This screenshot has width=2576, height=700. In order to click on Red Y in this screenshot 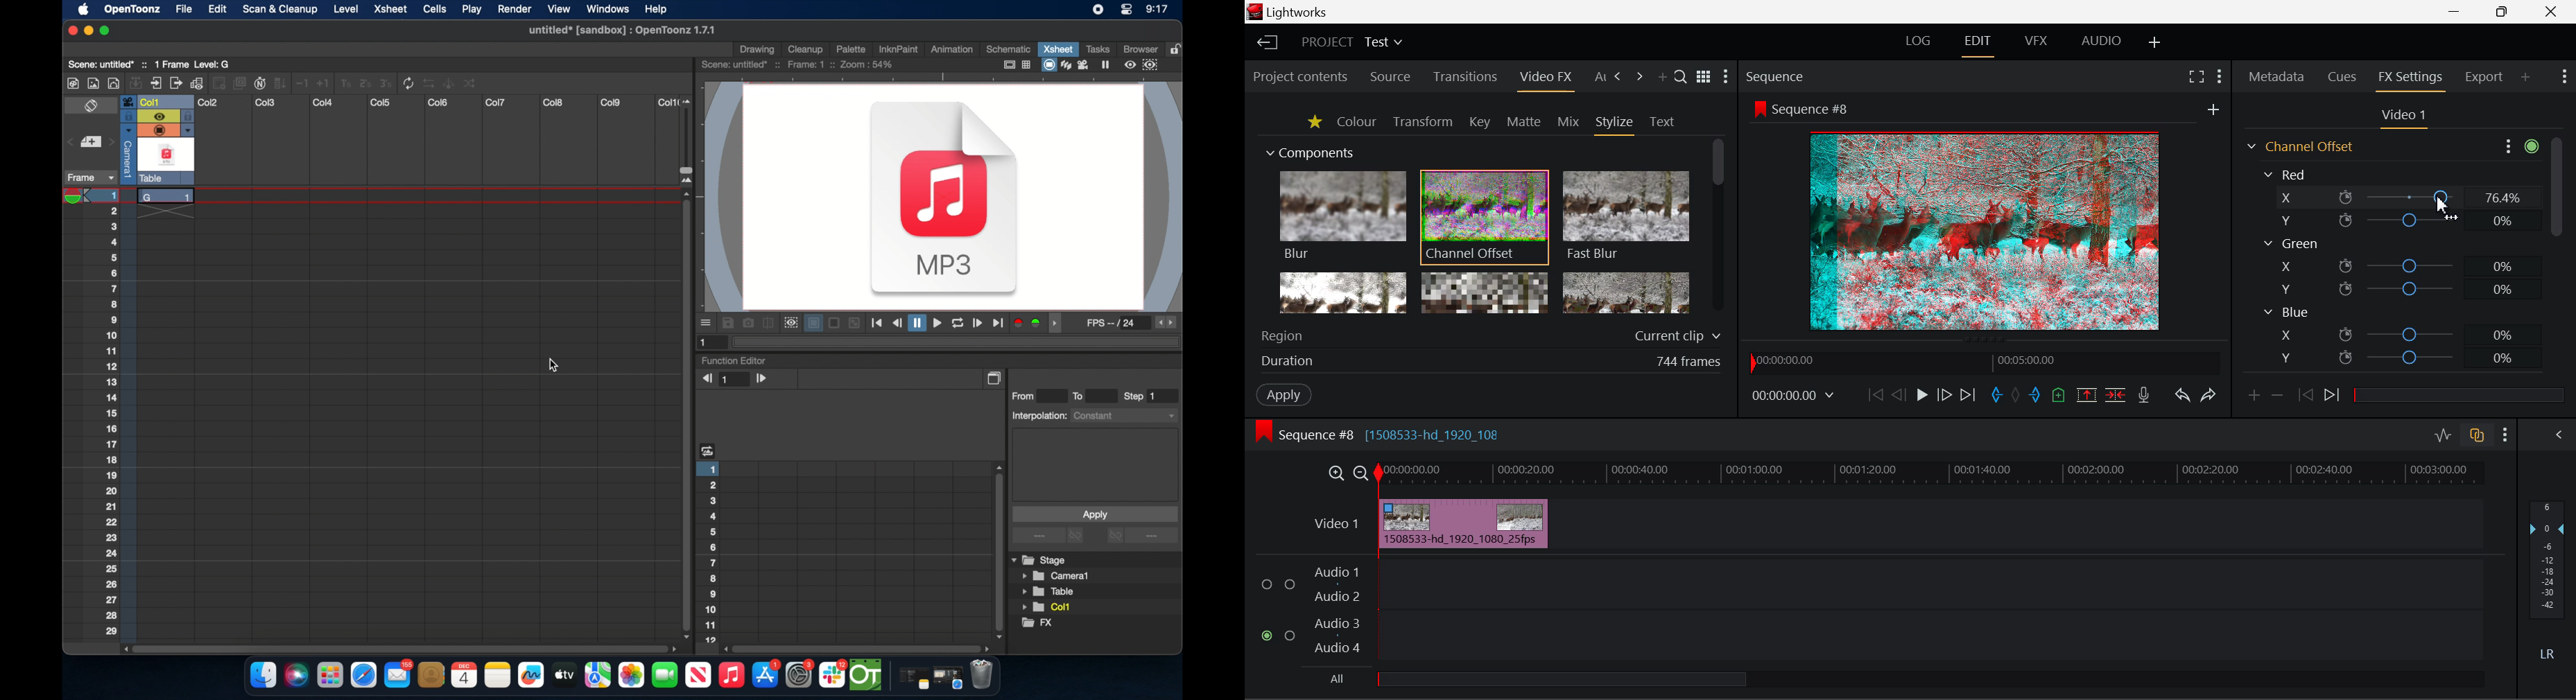, I will do `click(2394, 220)`.